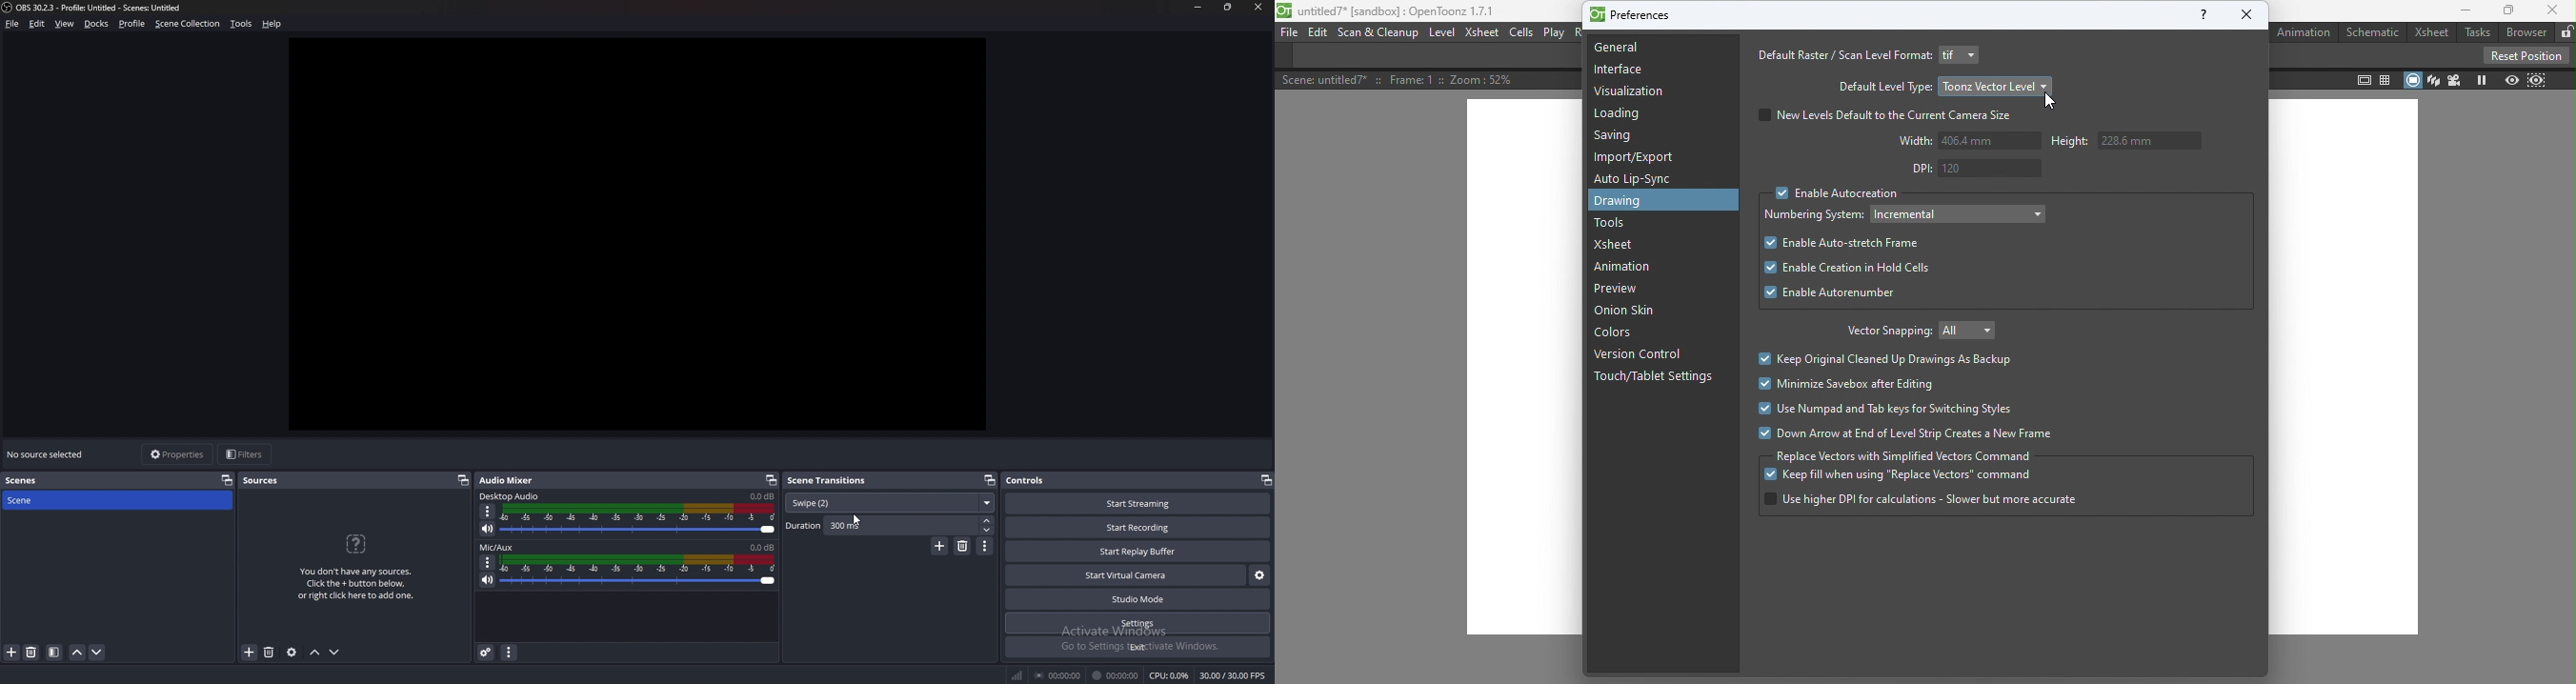 Image resolution: width=2576 pixels, height=700 pixels. What do you see at coordinates (989, 481) in the screenshot?
I see `pop out` at bounding box center [989, 481].